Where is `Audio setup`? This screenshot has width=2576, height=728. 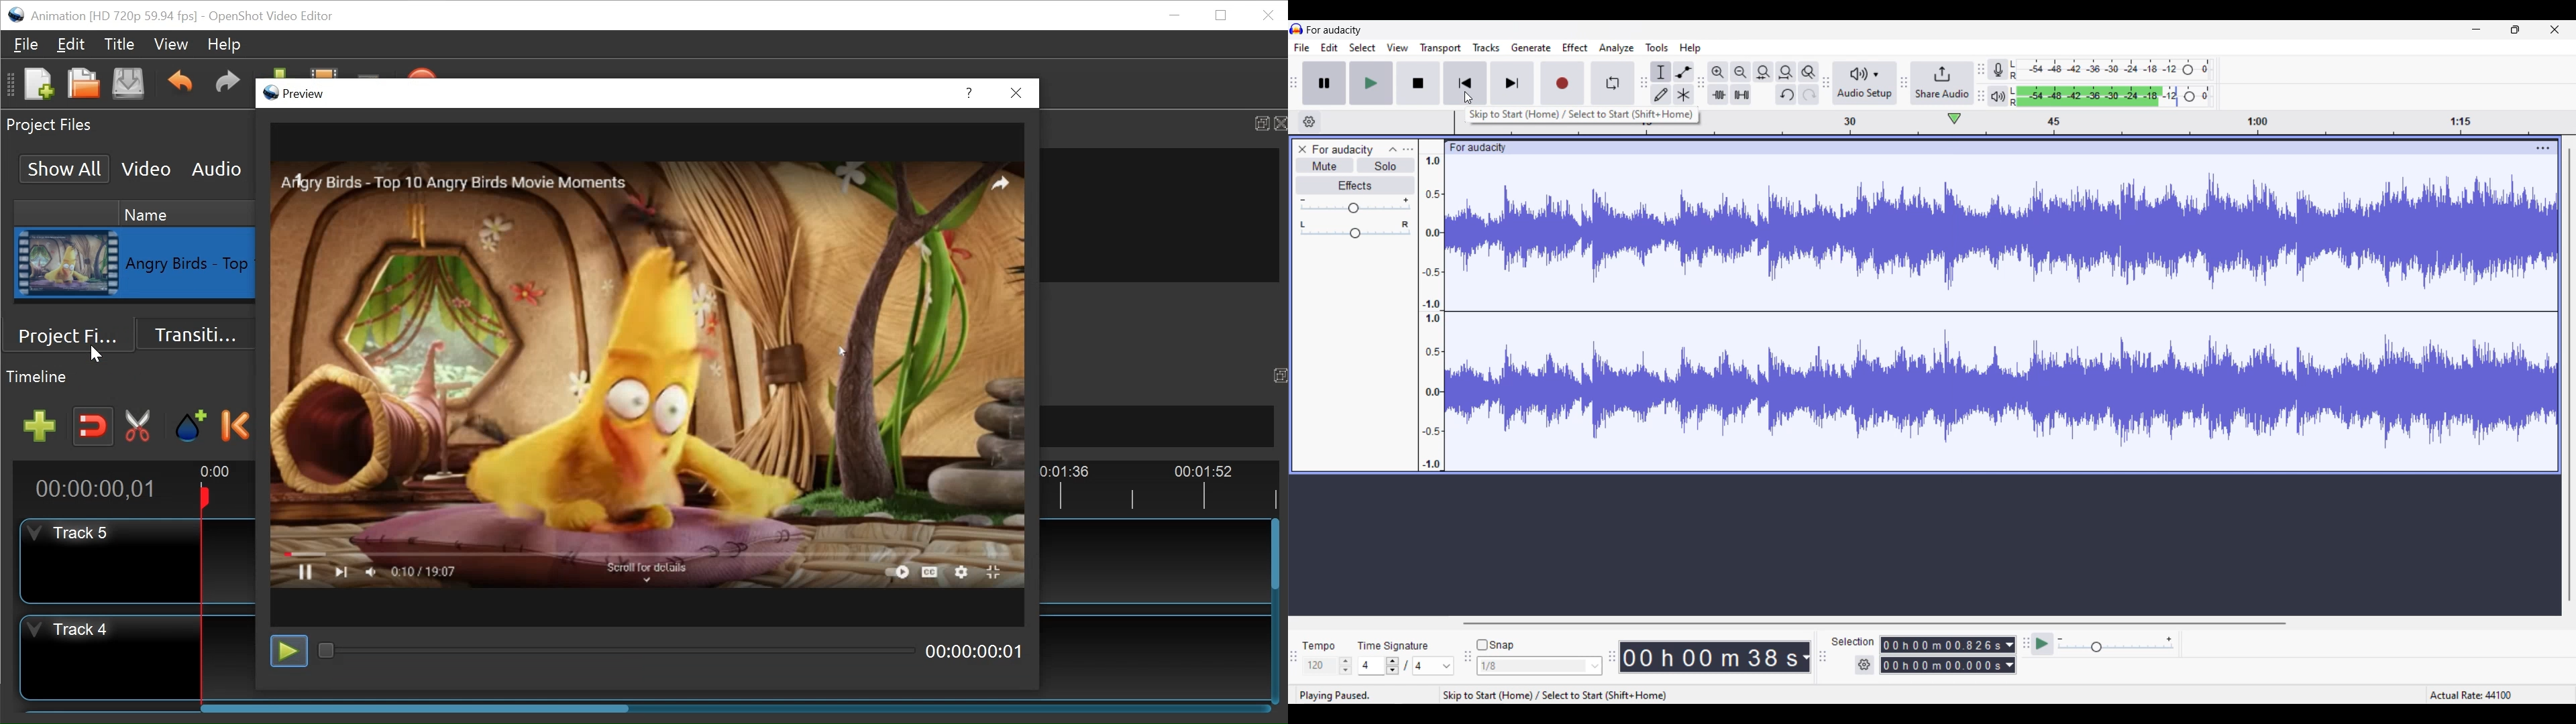
Audio setup is located at coordinates (1866, 82).